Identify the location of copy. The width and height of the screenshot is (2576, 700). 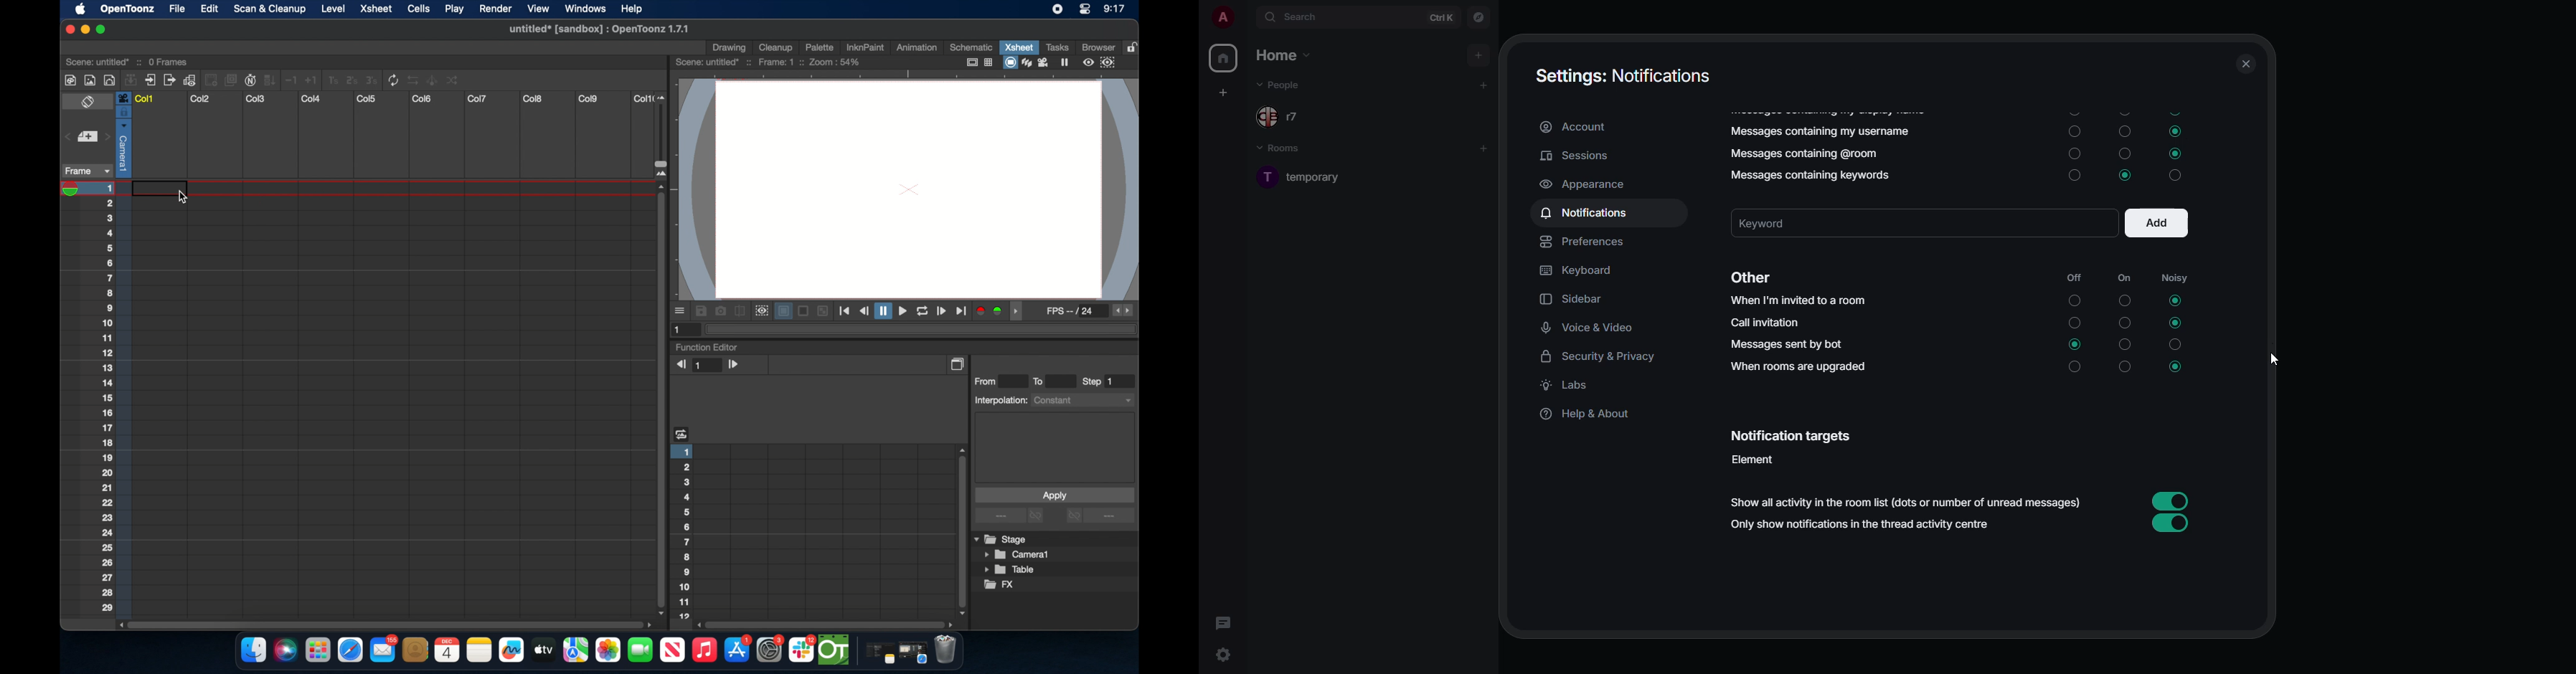
(959, 364).